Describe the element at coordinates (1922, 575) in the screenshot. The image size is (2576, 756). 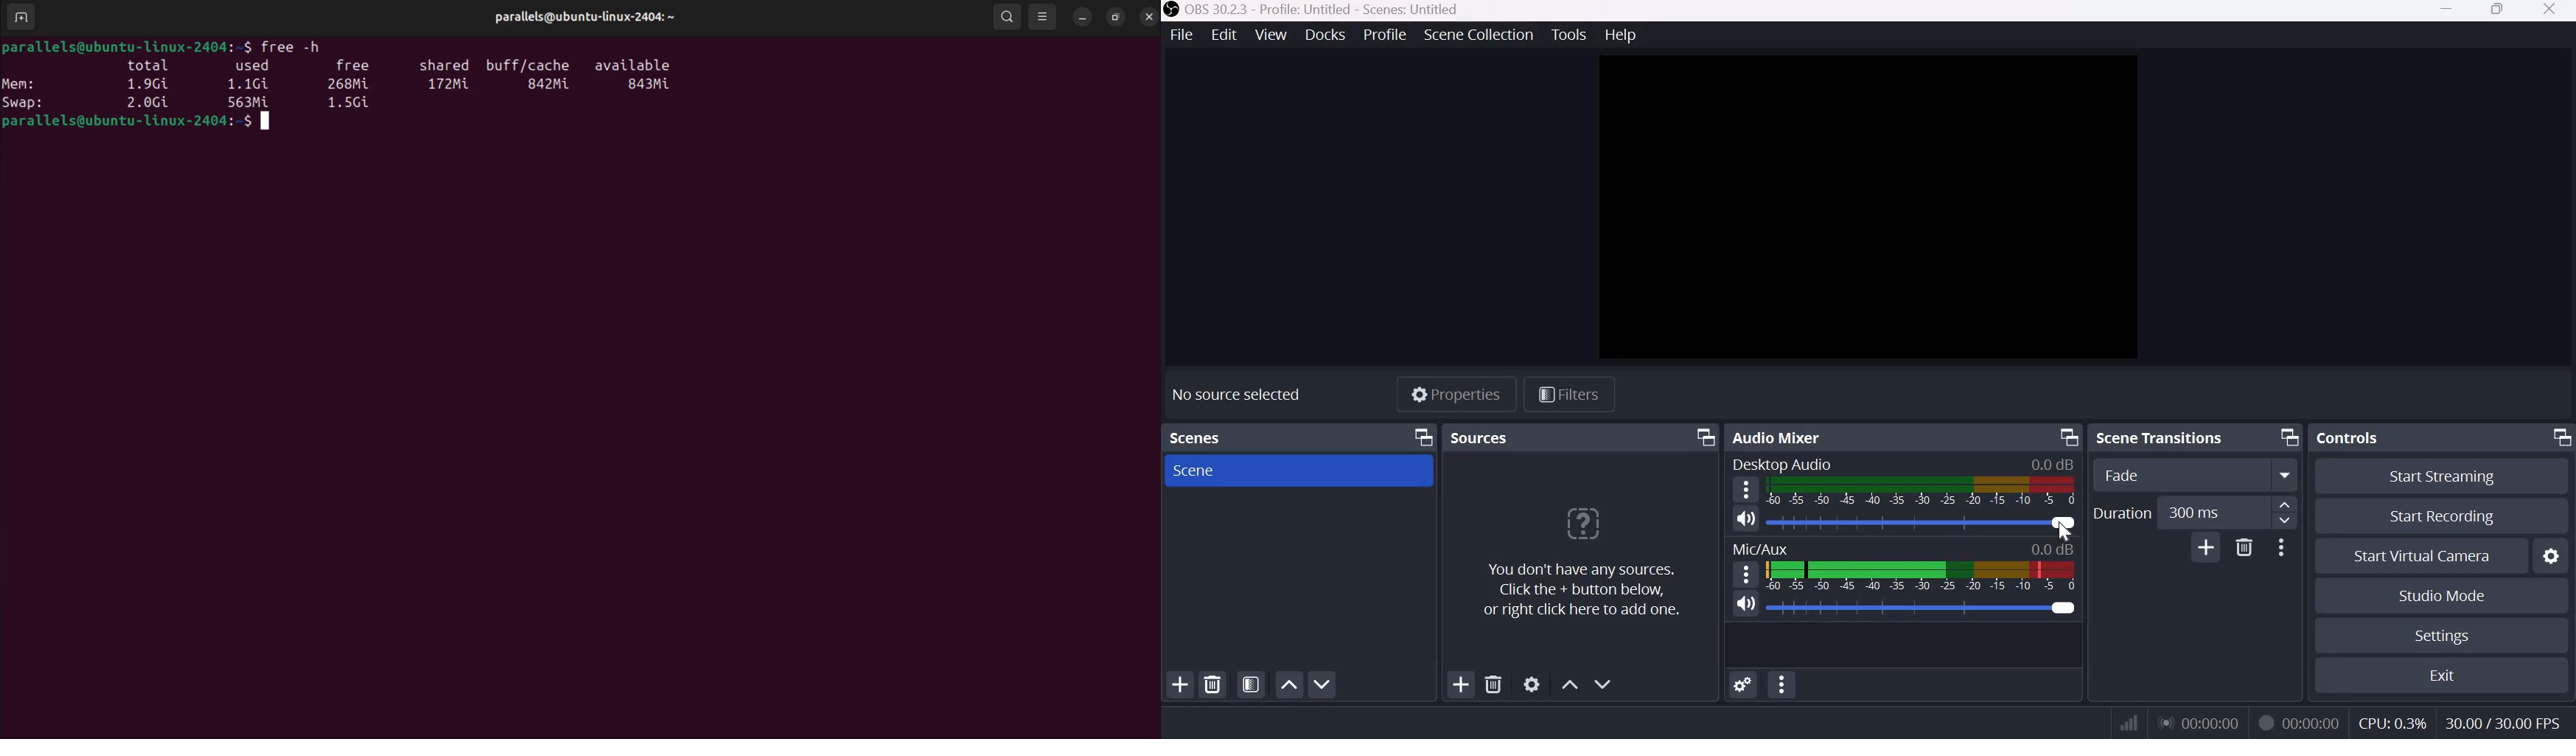
I see `Volume Meter` at that location.